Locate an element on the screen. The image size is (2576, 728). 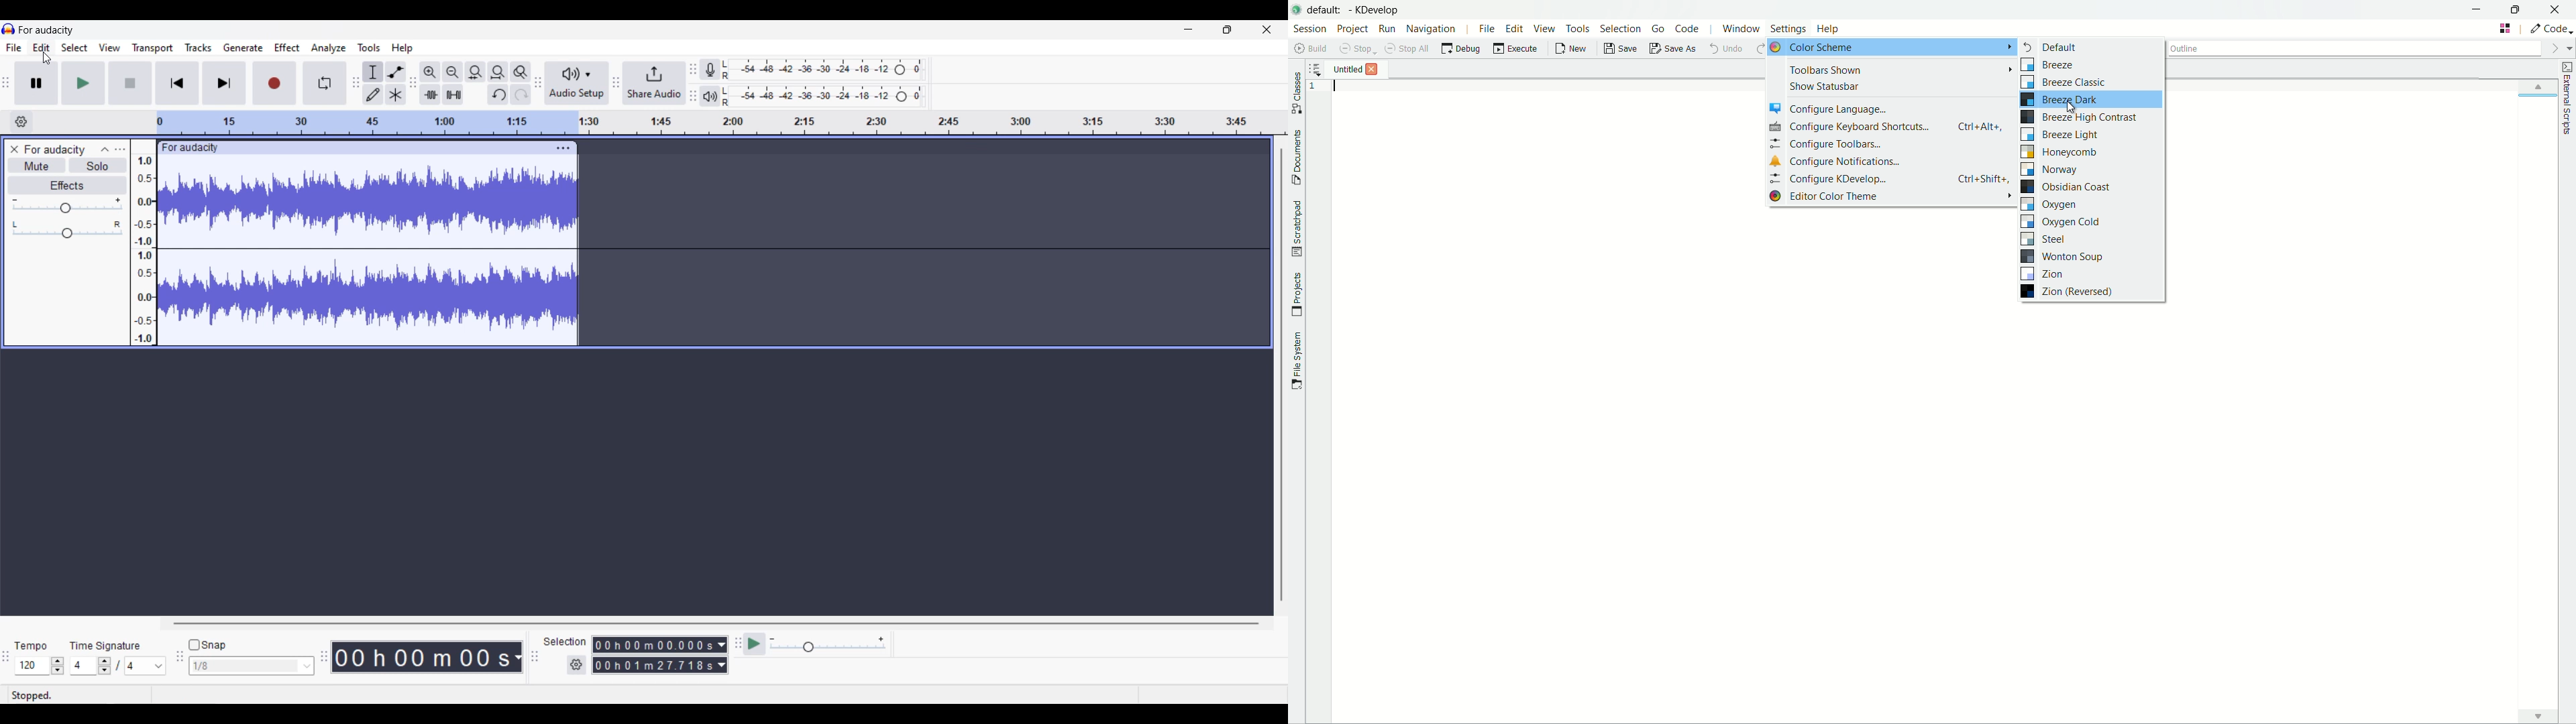
Mute is located at coordinates (37, 165).